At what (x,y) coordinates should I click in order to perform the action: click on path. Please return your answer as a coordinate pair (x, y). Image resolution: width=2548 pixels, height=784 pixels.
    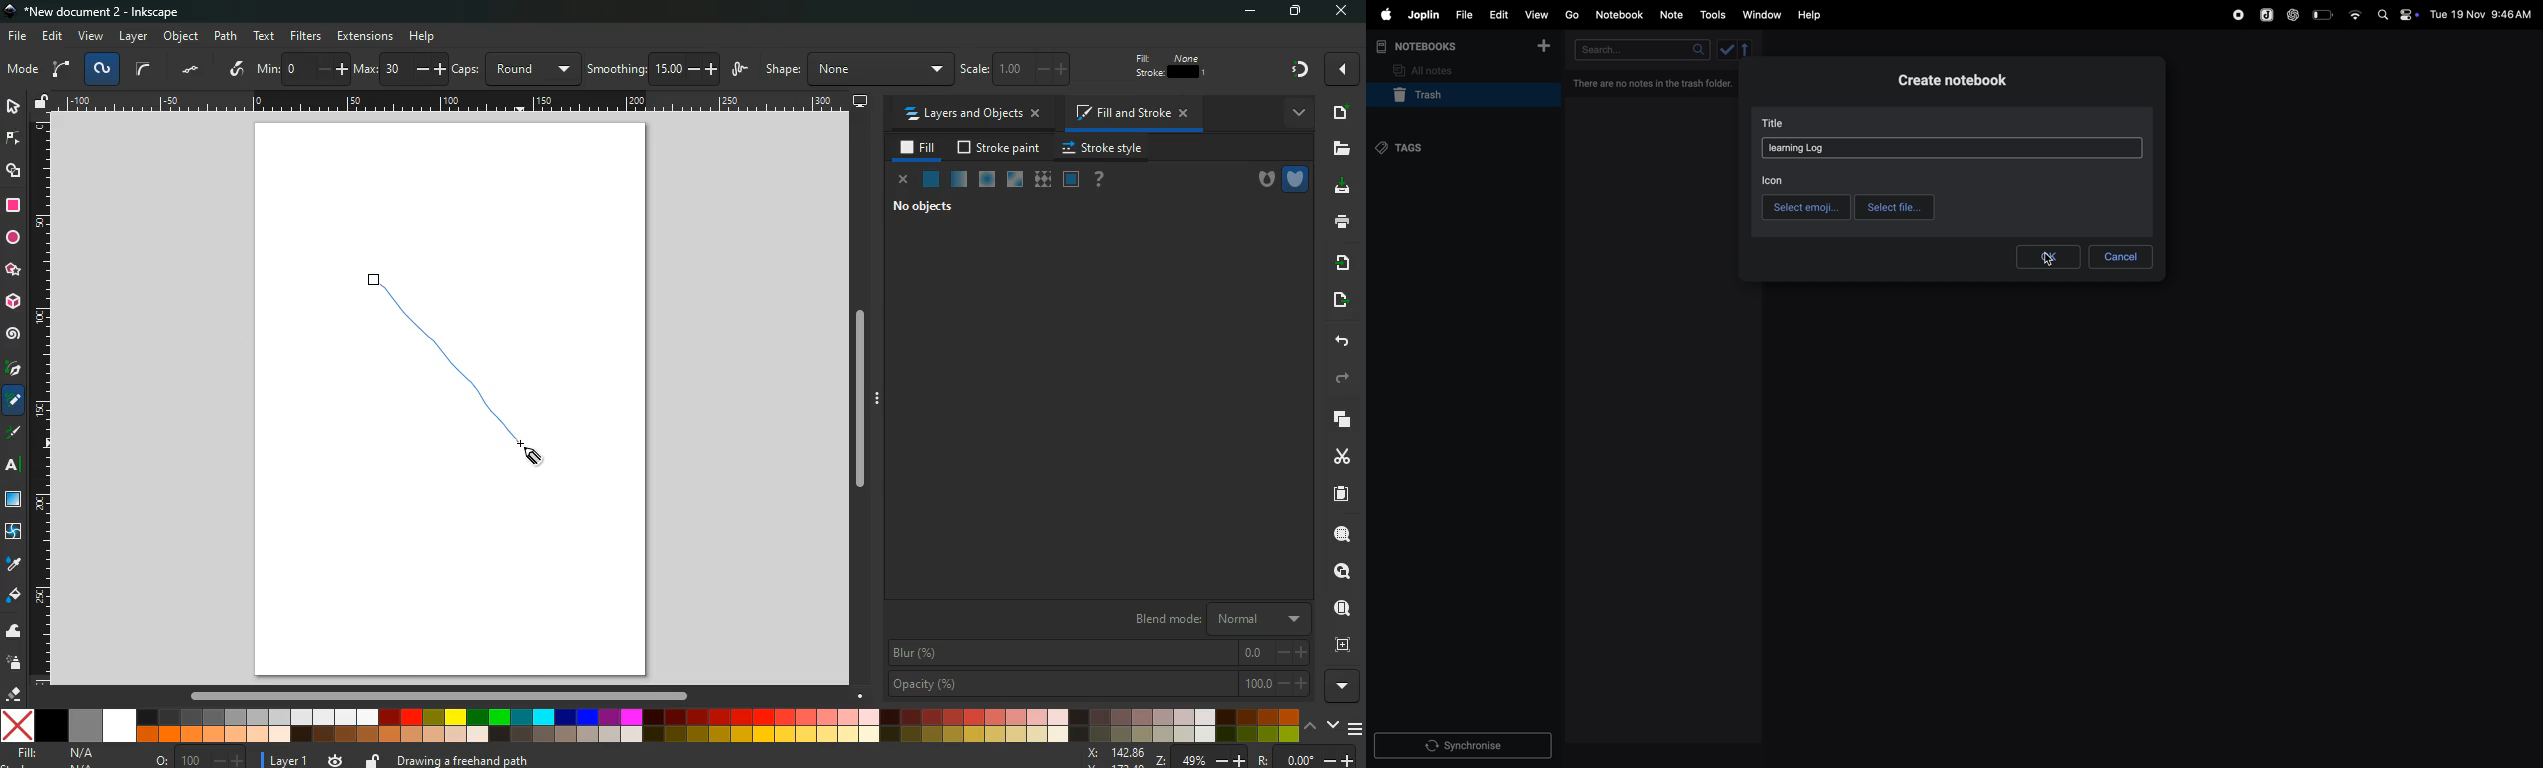
    Looking at the image, I should click on (226, 35).